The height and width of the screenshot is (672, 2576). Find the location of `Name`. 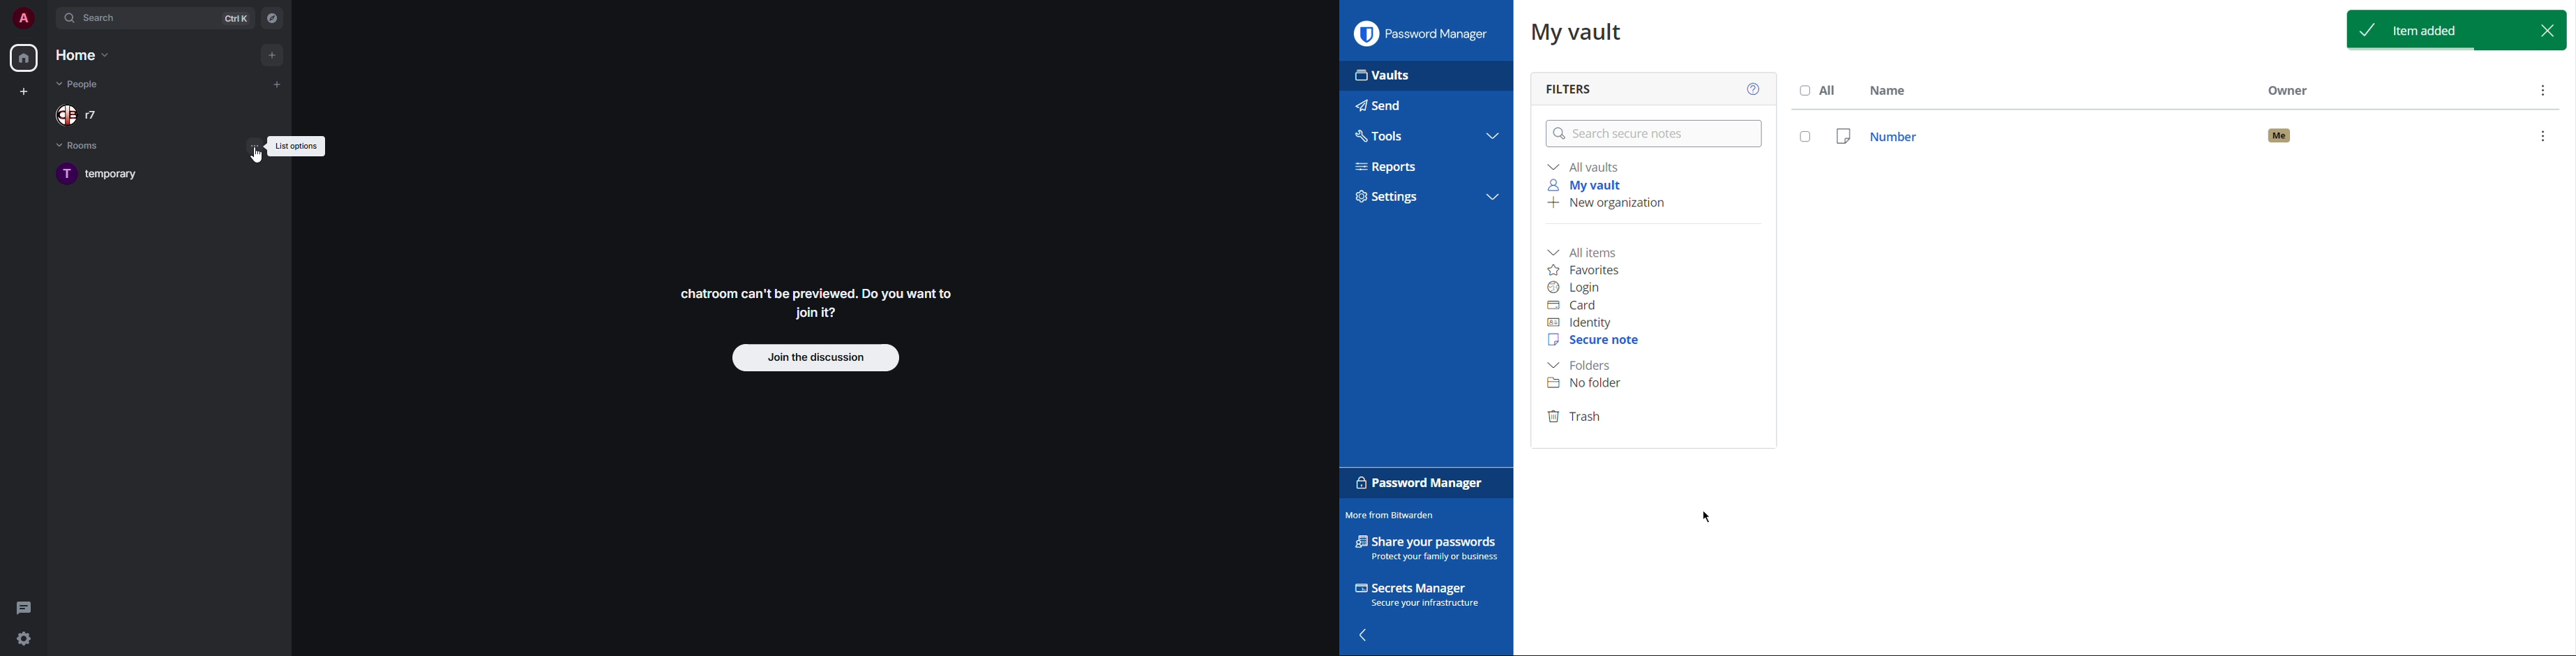

Name is located at coordinates (1895, 91).